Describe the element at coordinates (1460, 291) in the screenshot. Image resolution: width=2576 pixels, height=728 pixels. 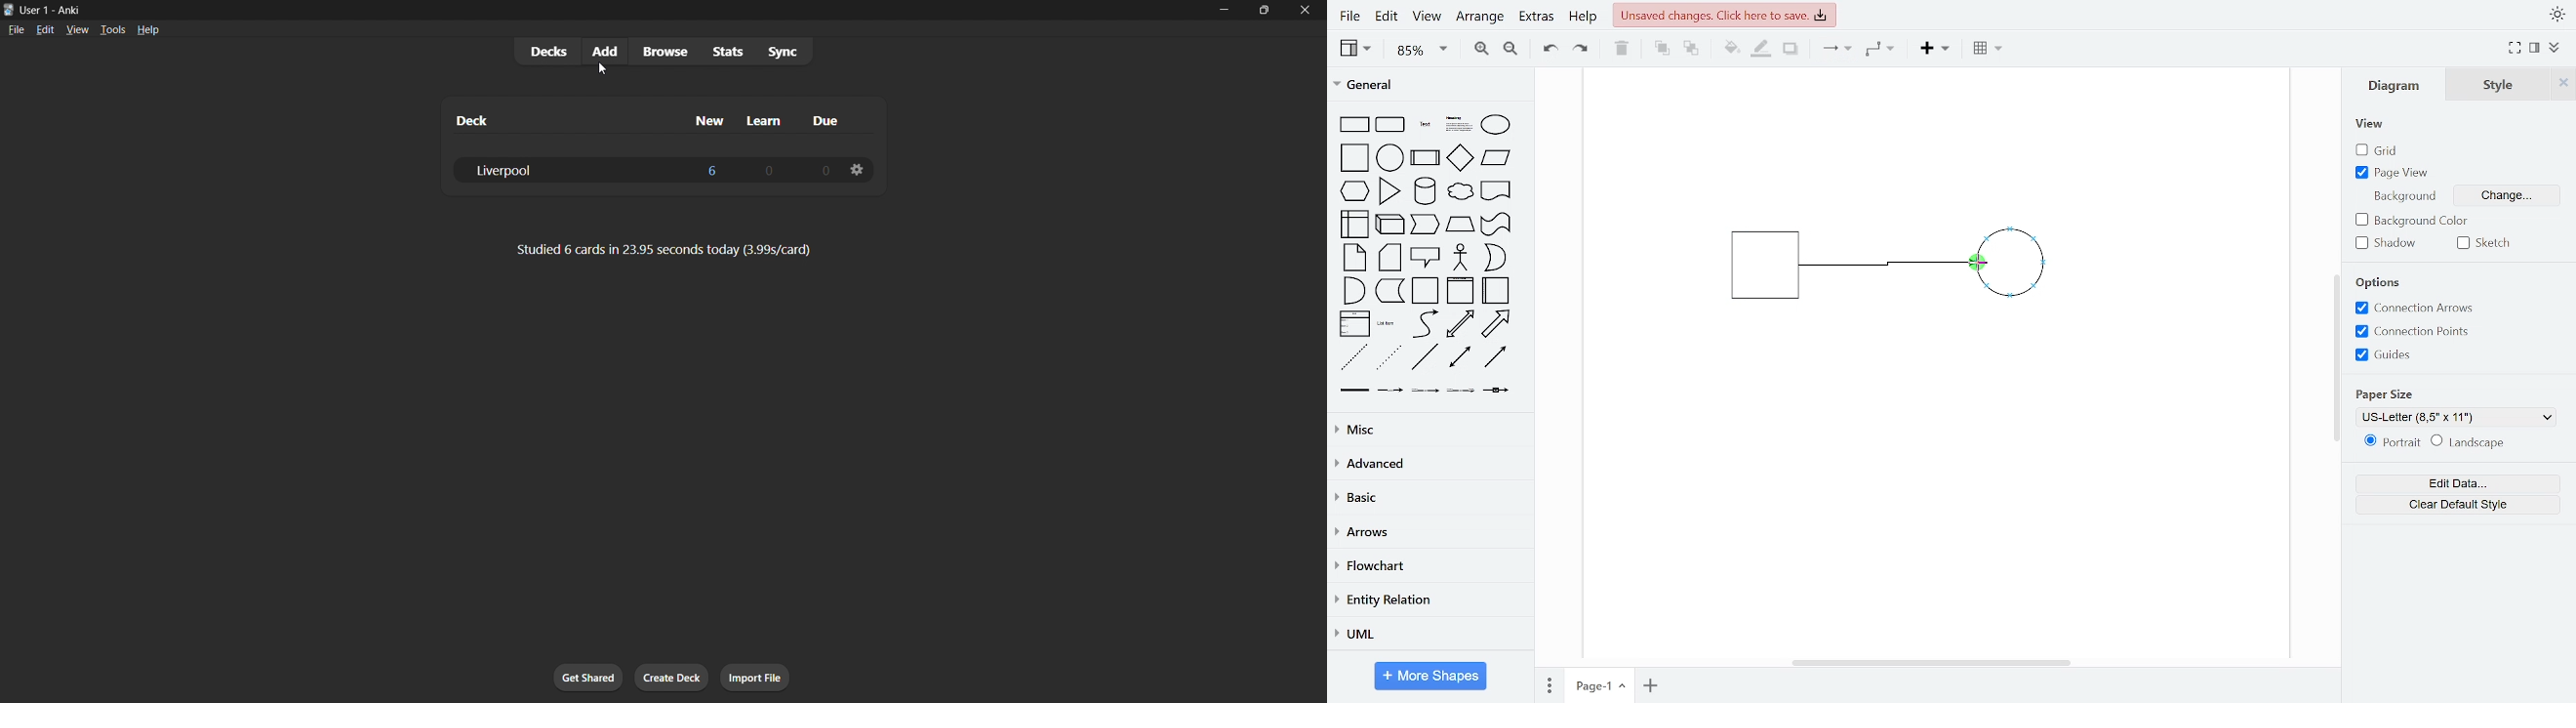
I see `vertical container` at that location.